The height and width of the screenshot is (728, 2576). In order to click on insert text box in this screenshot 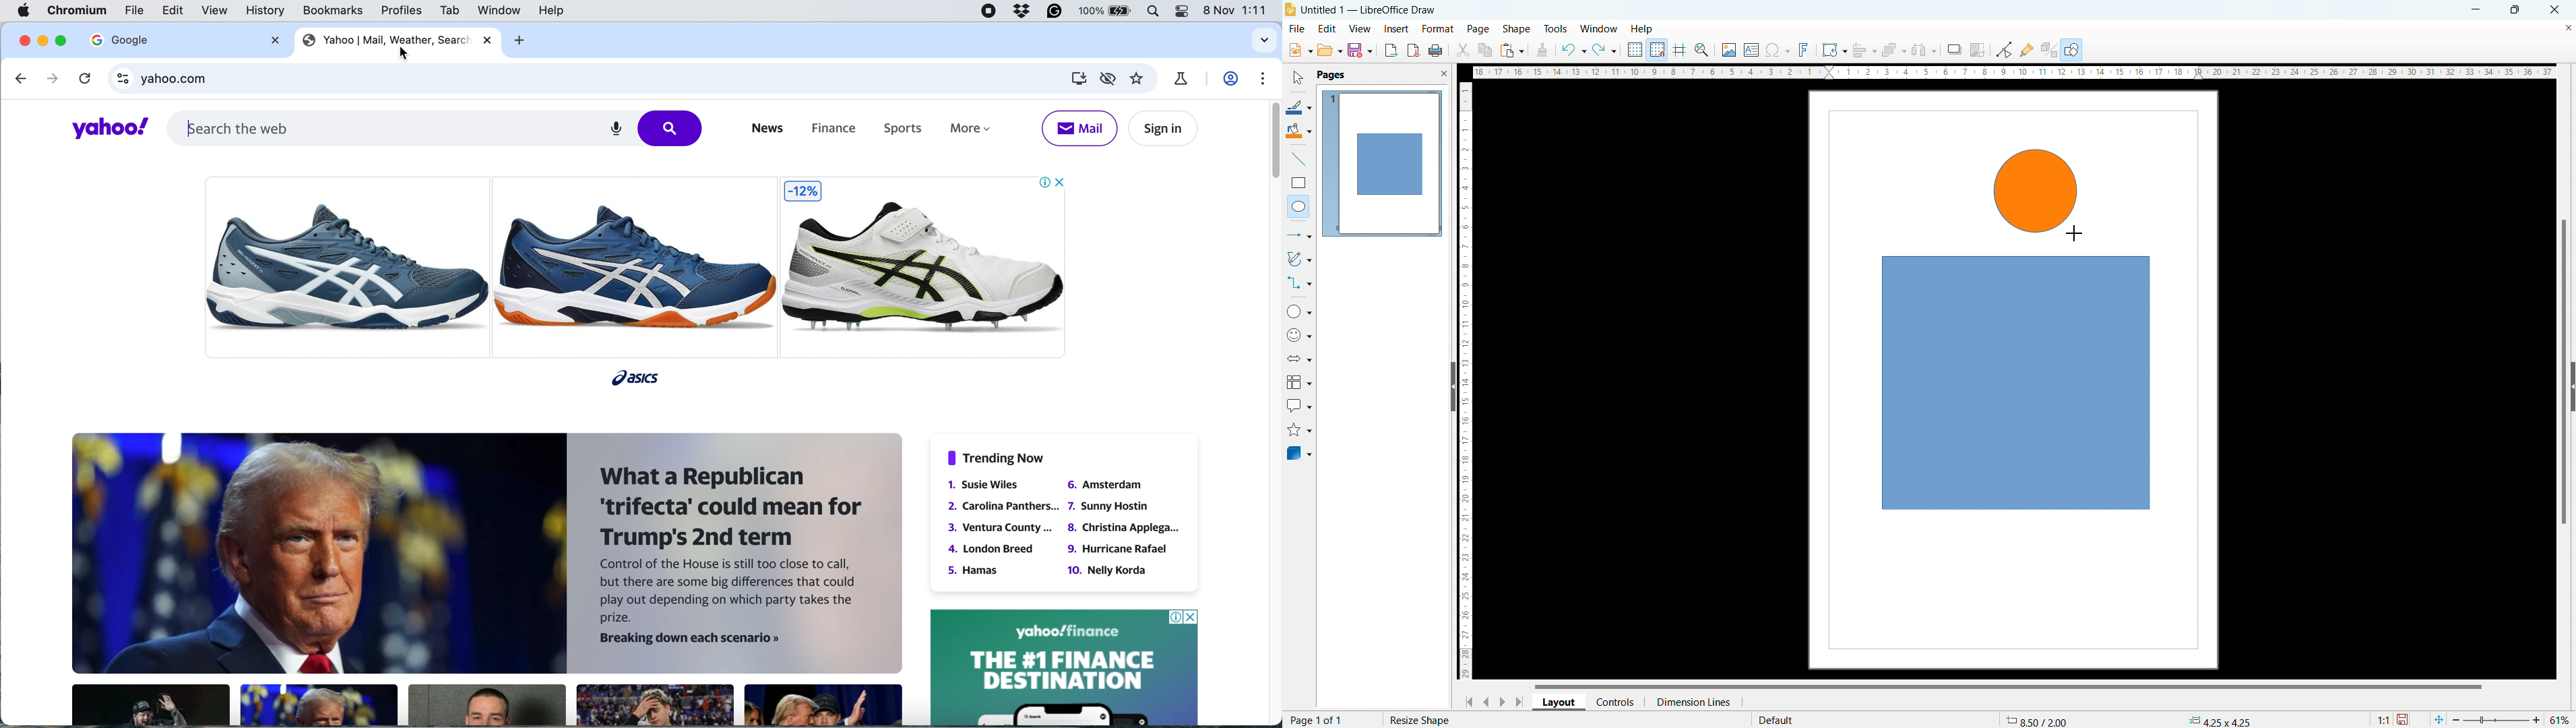, I will do `click(1752, 49)`.